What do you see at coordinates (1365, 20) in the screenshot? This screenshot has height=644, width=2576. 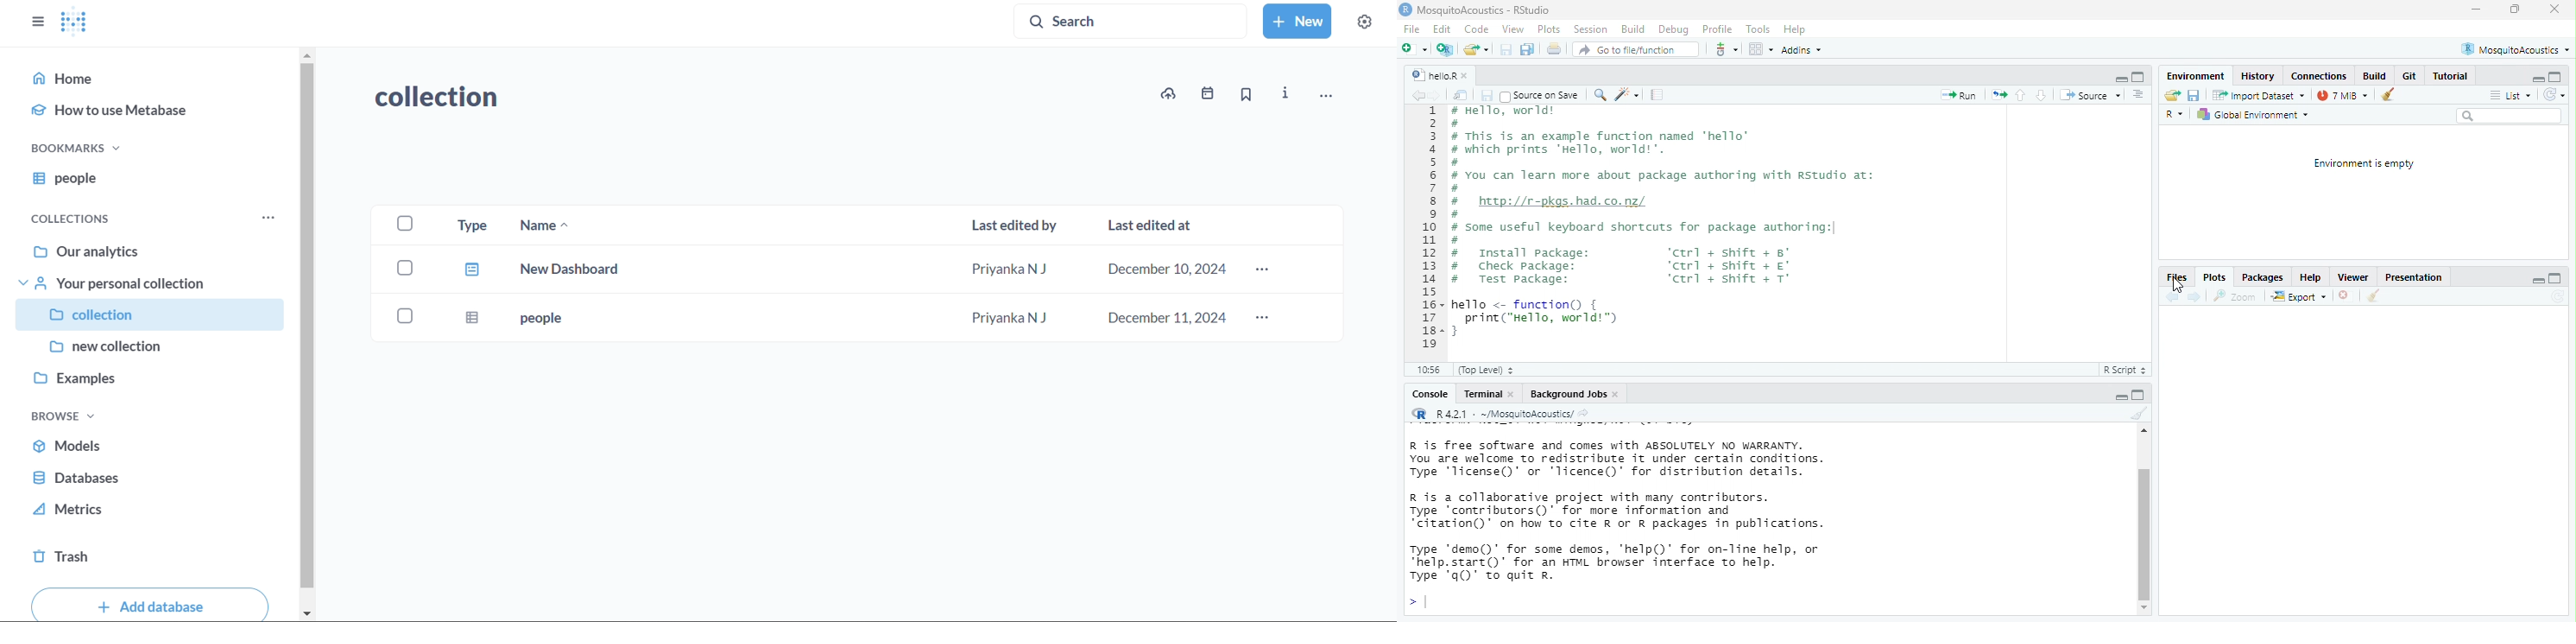 I see `settings` at bounding box center [1365, 20].